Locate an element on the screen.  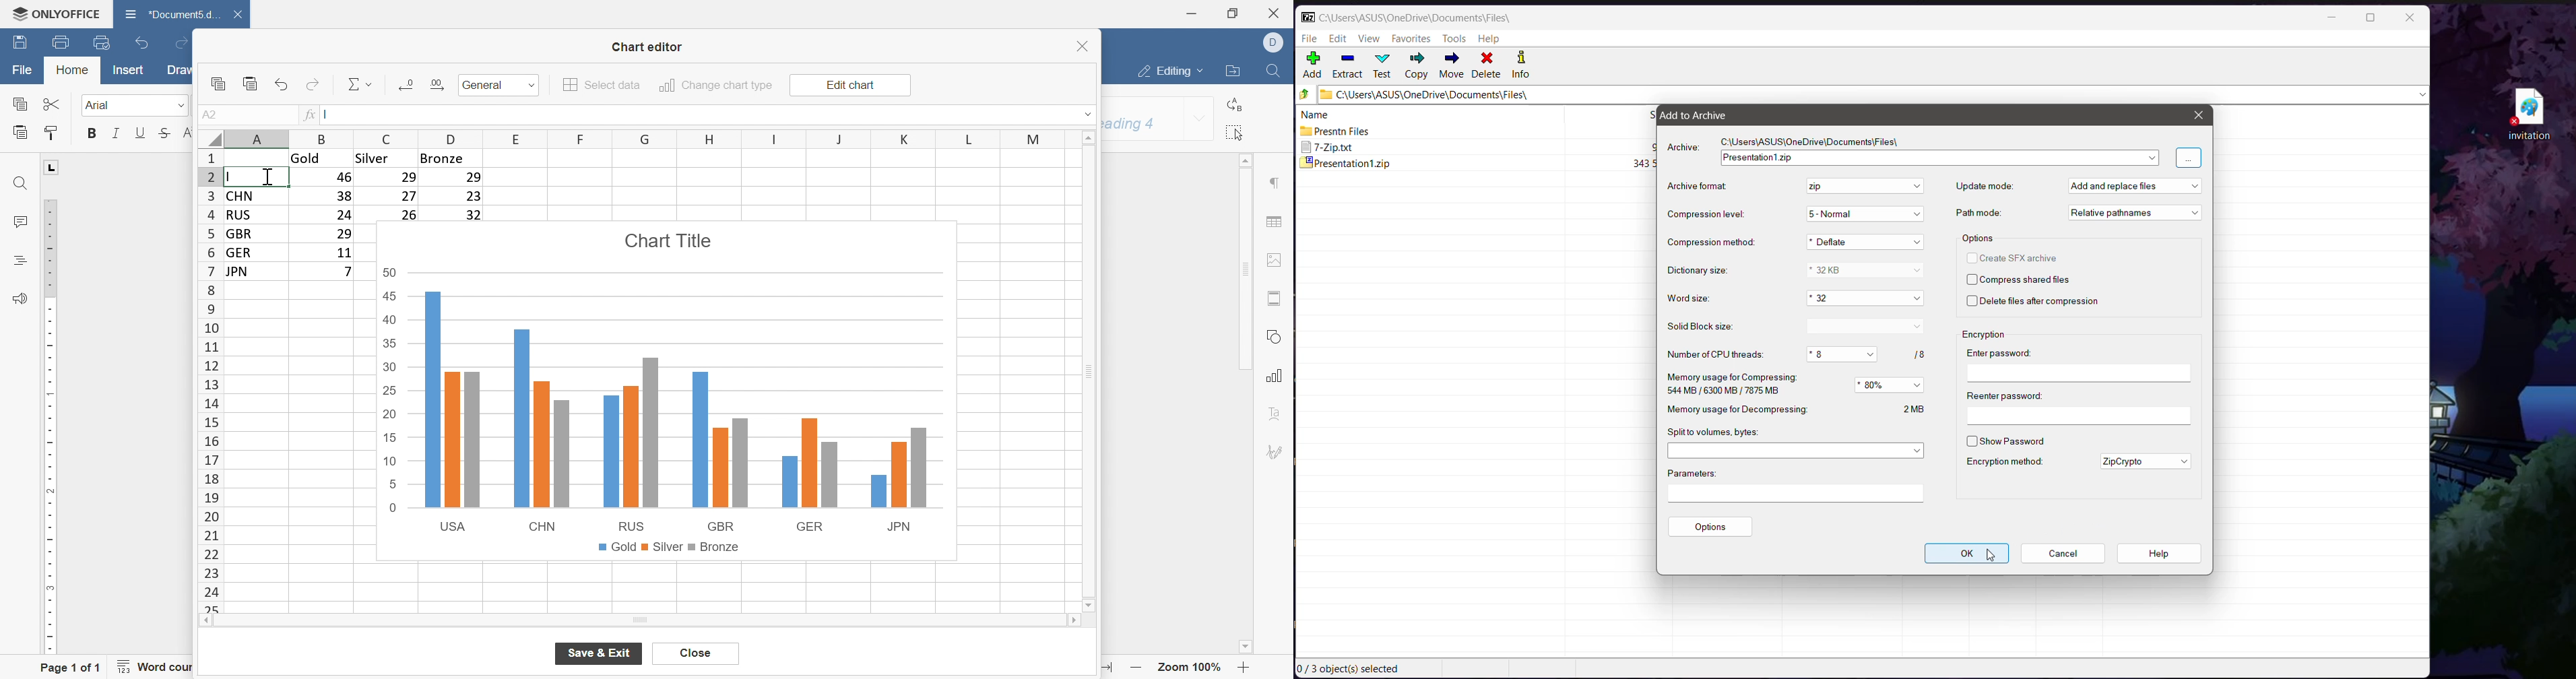
Cursor is located at coordinates (1989, 558).